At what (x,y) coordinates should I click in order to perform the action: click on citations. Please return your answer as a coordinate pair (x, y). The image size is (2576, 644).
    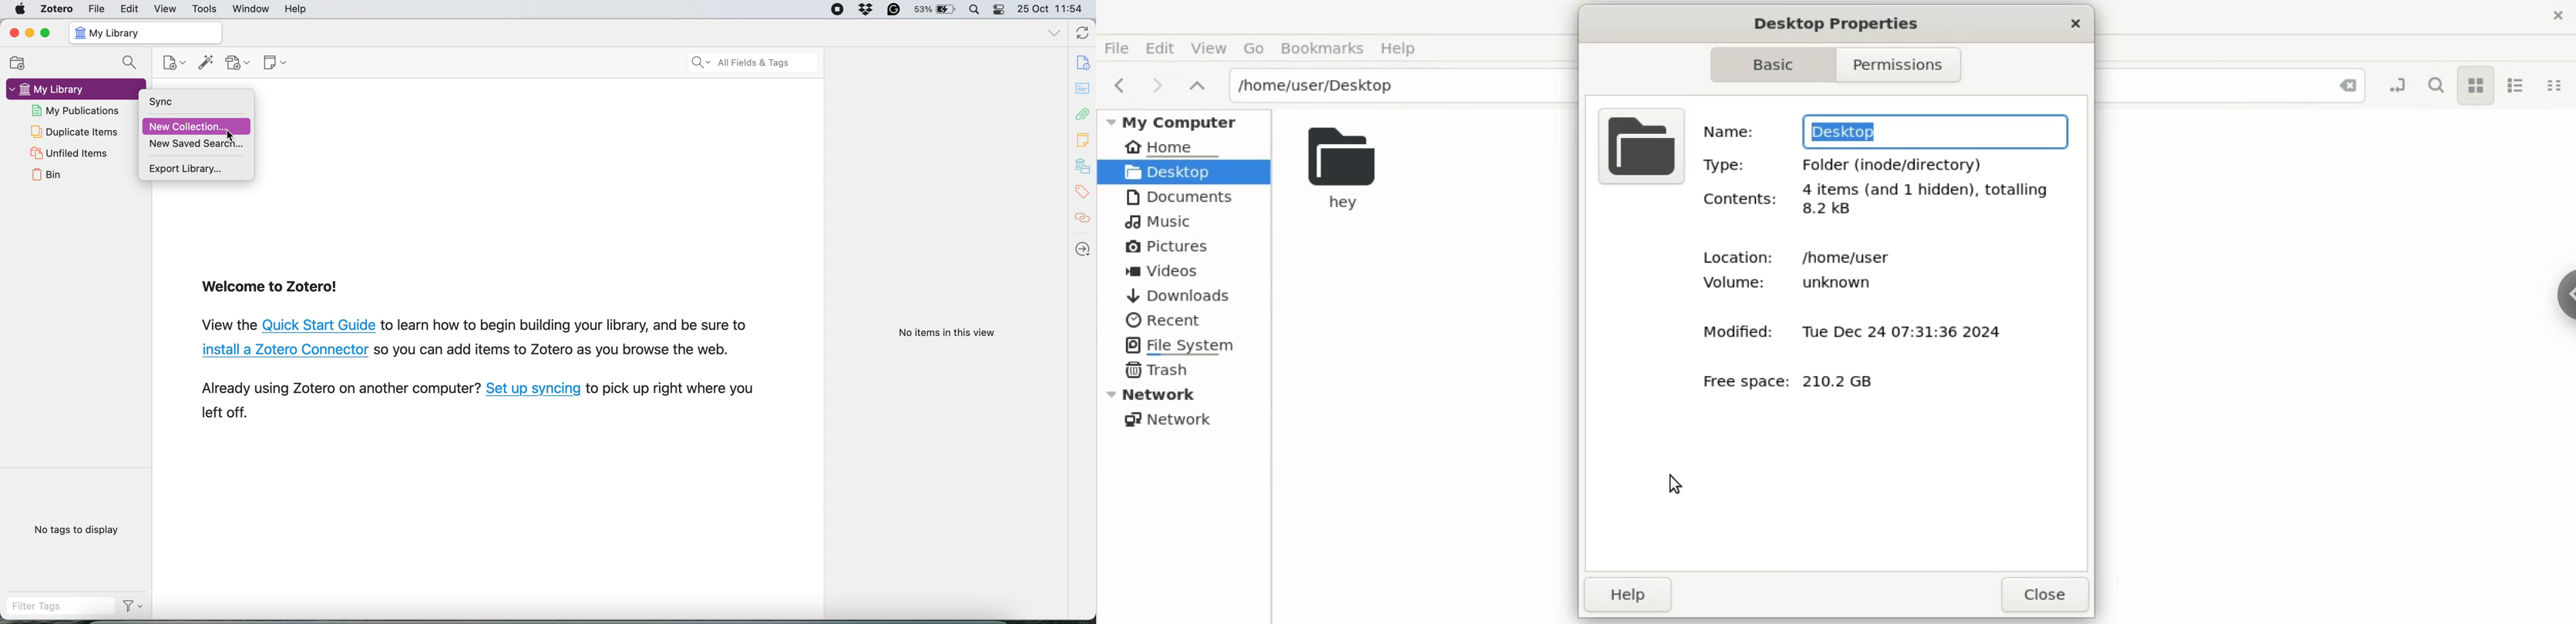
    Looking at the image, I should click on (1083, 218).